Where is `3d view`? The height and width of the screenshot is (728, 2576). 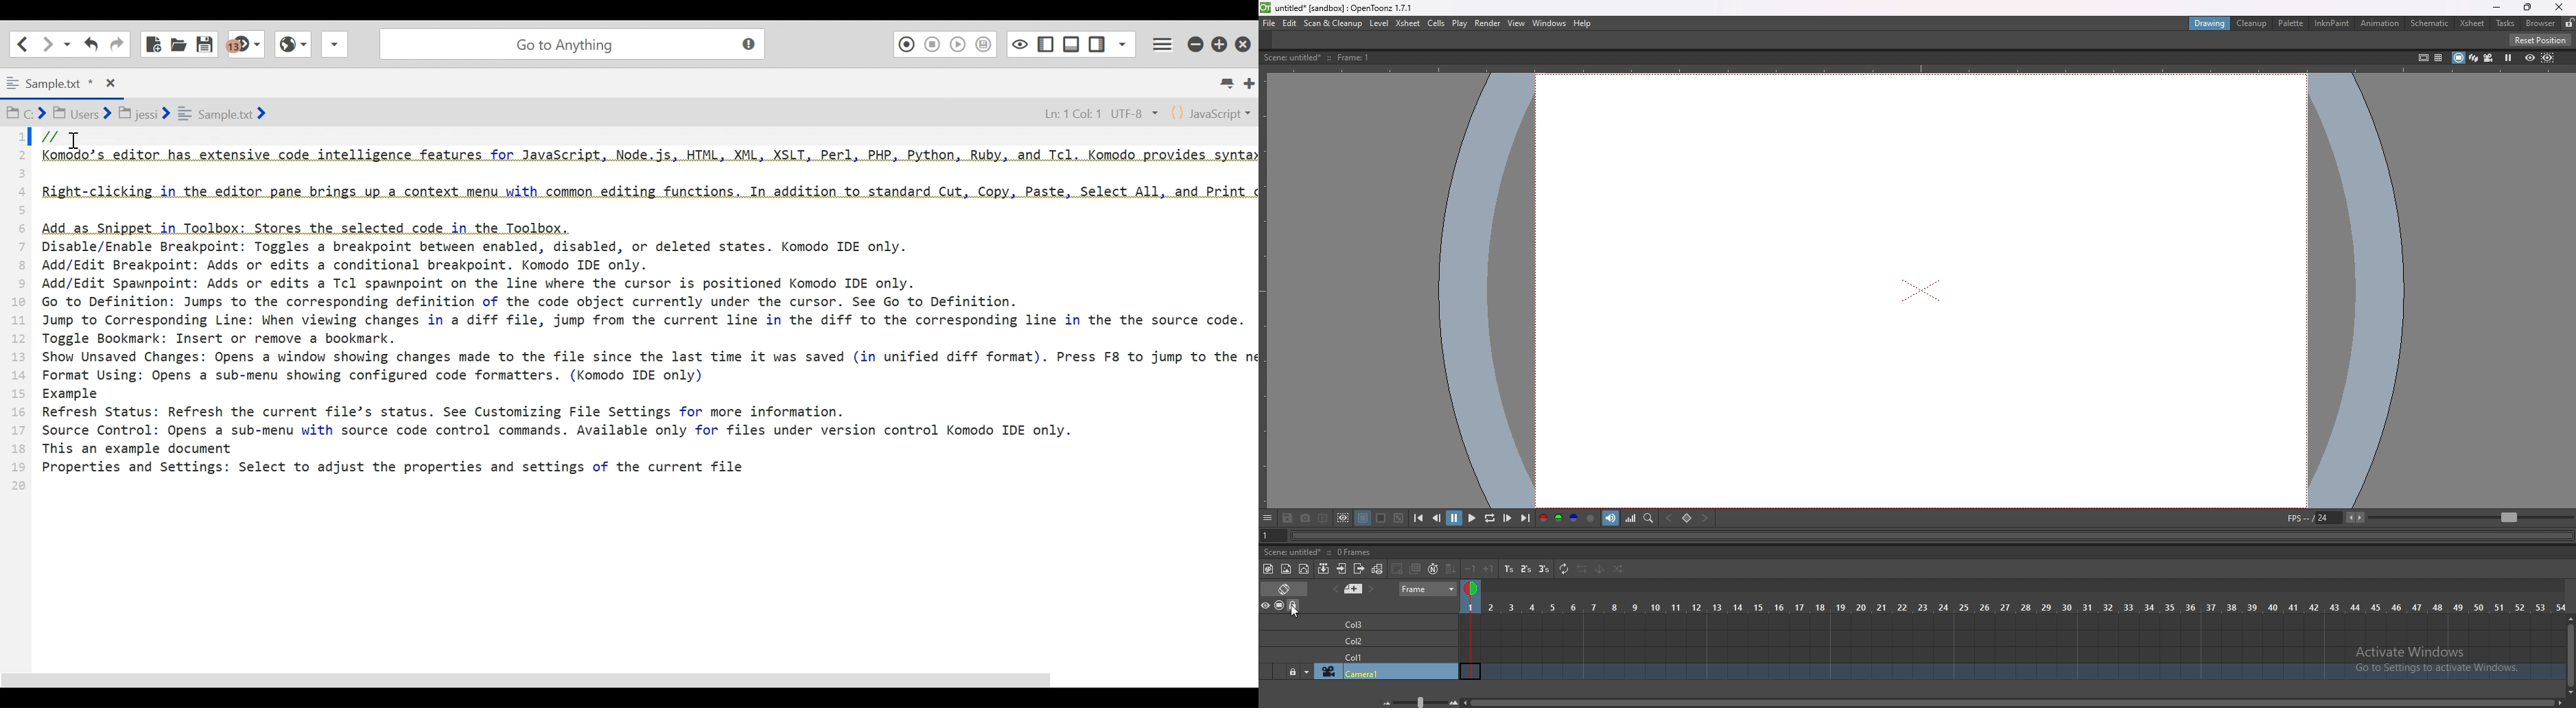
3d view is located at coordinates (2472, 57).